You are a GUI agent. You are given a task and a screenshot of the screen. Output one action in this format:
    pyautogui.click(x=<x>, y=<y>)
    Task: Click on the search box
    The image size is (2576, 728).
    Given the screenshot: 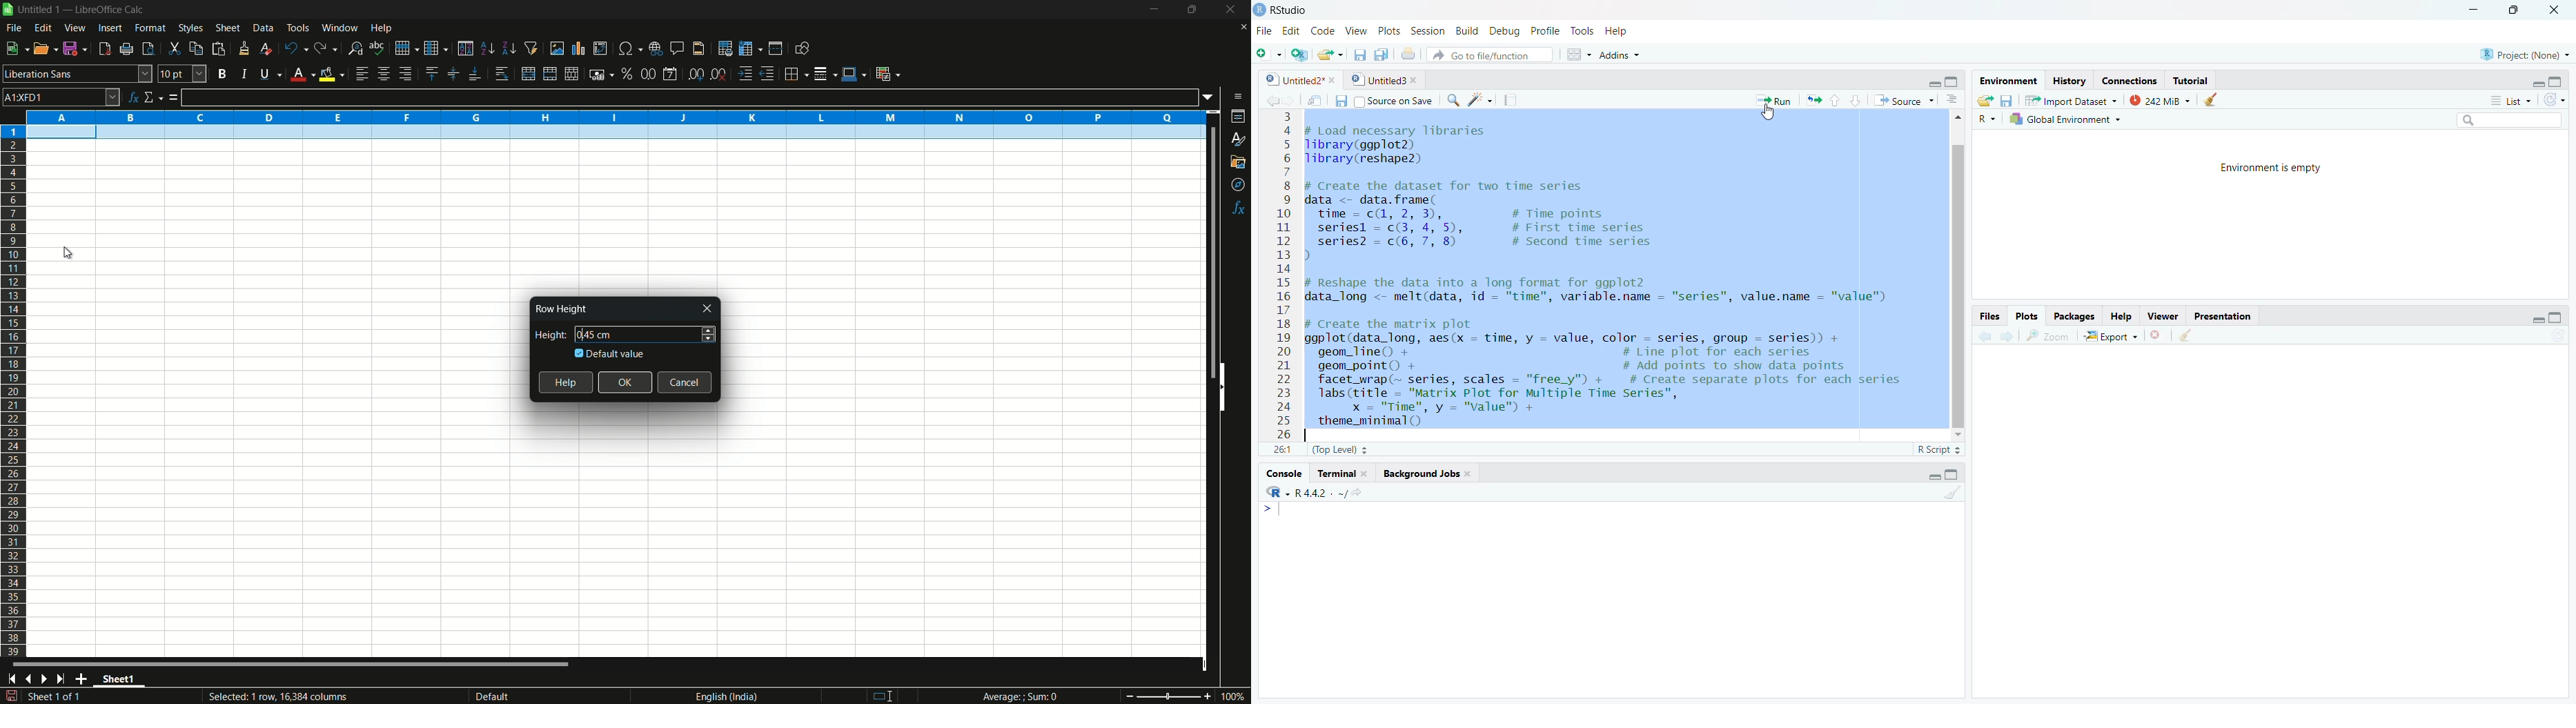 What is the action you would take?
    pyautogui.click(x=2508, y=119)
    